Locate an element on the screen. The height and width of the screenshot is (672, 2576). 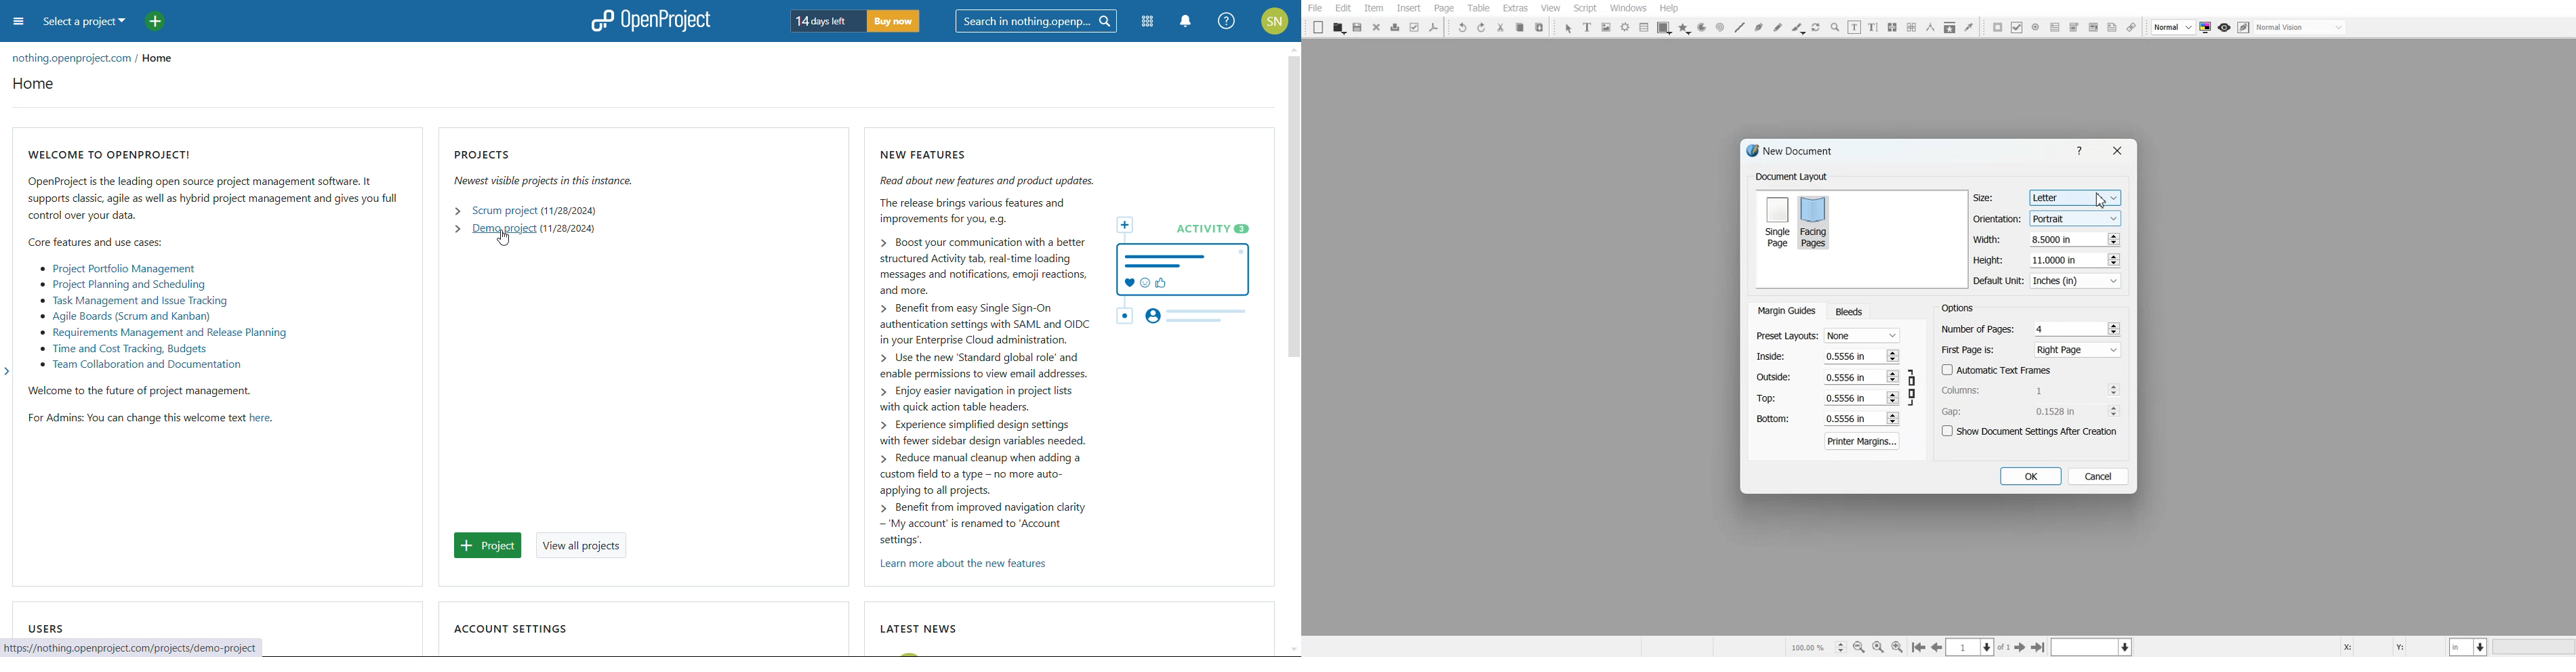
Copy is located at coordinates (1519, 27).